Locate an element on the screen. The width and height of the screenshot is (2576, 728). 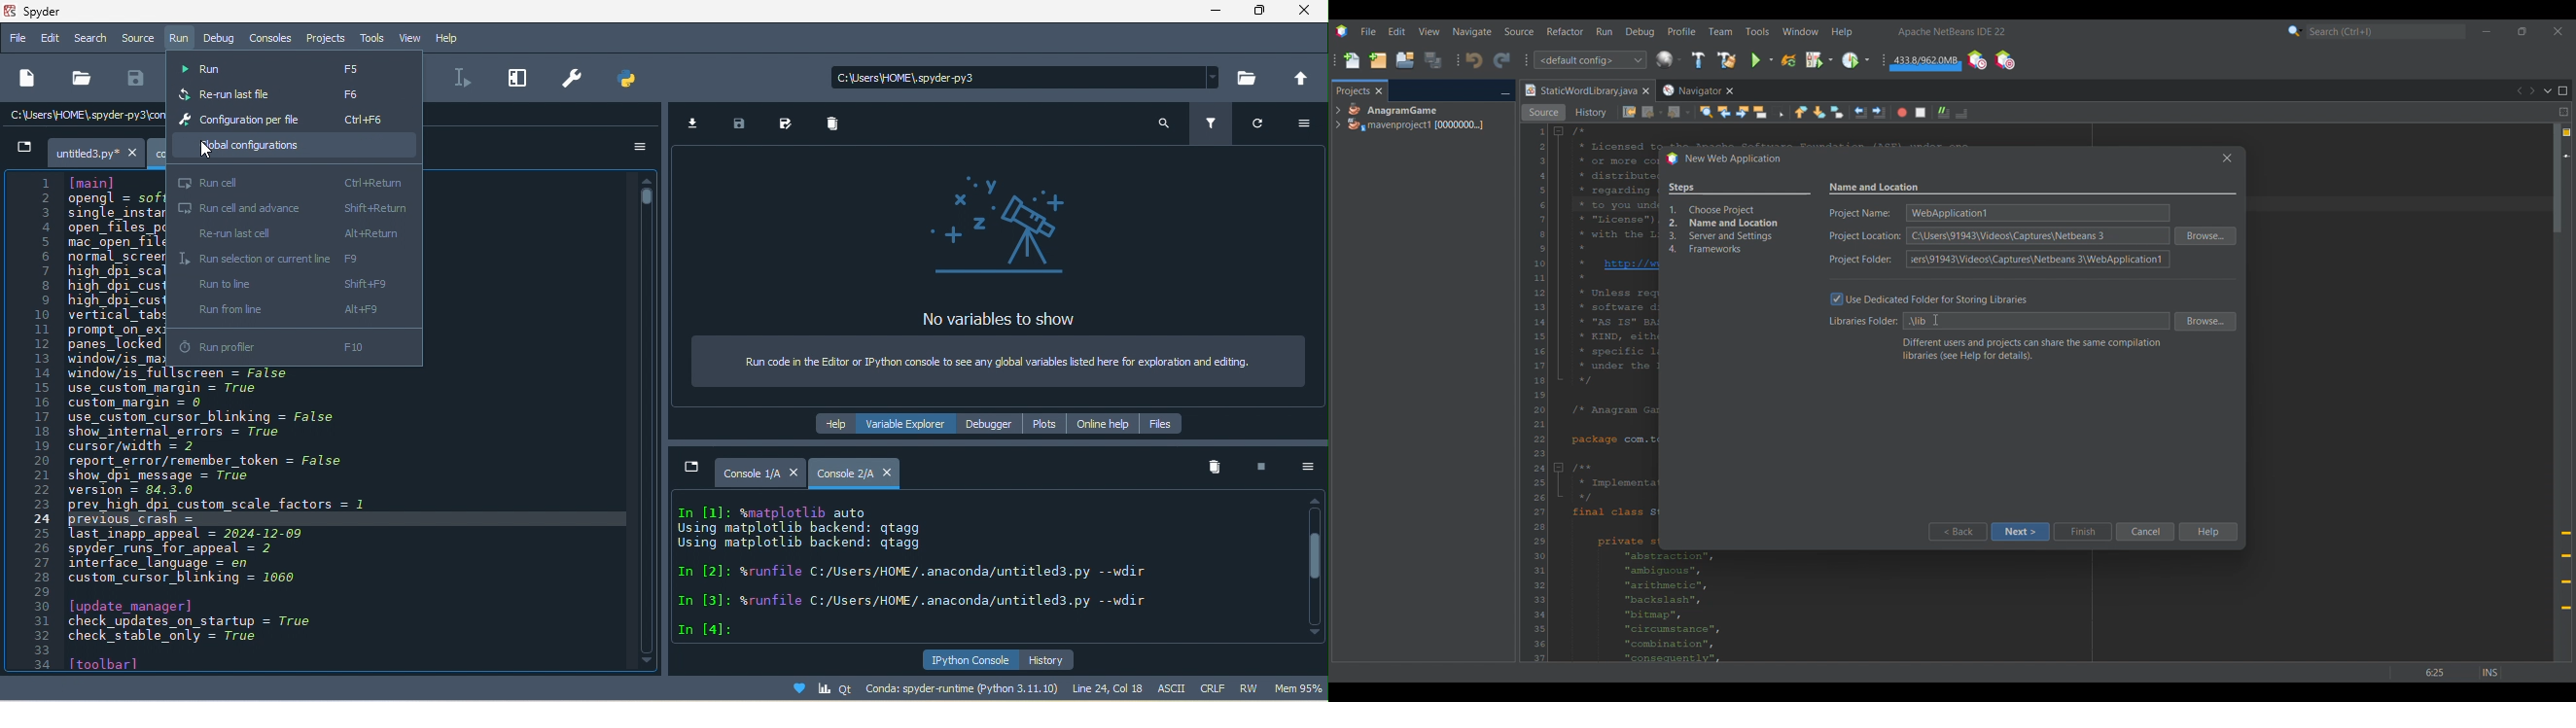
Previous bookmark is located at coordinates (1801, 112).